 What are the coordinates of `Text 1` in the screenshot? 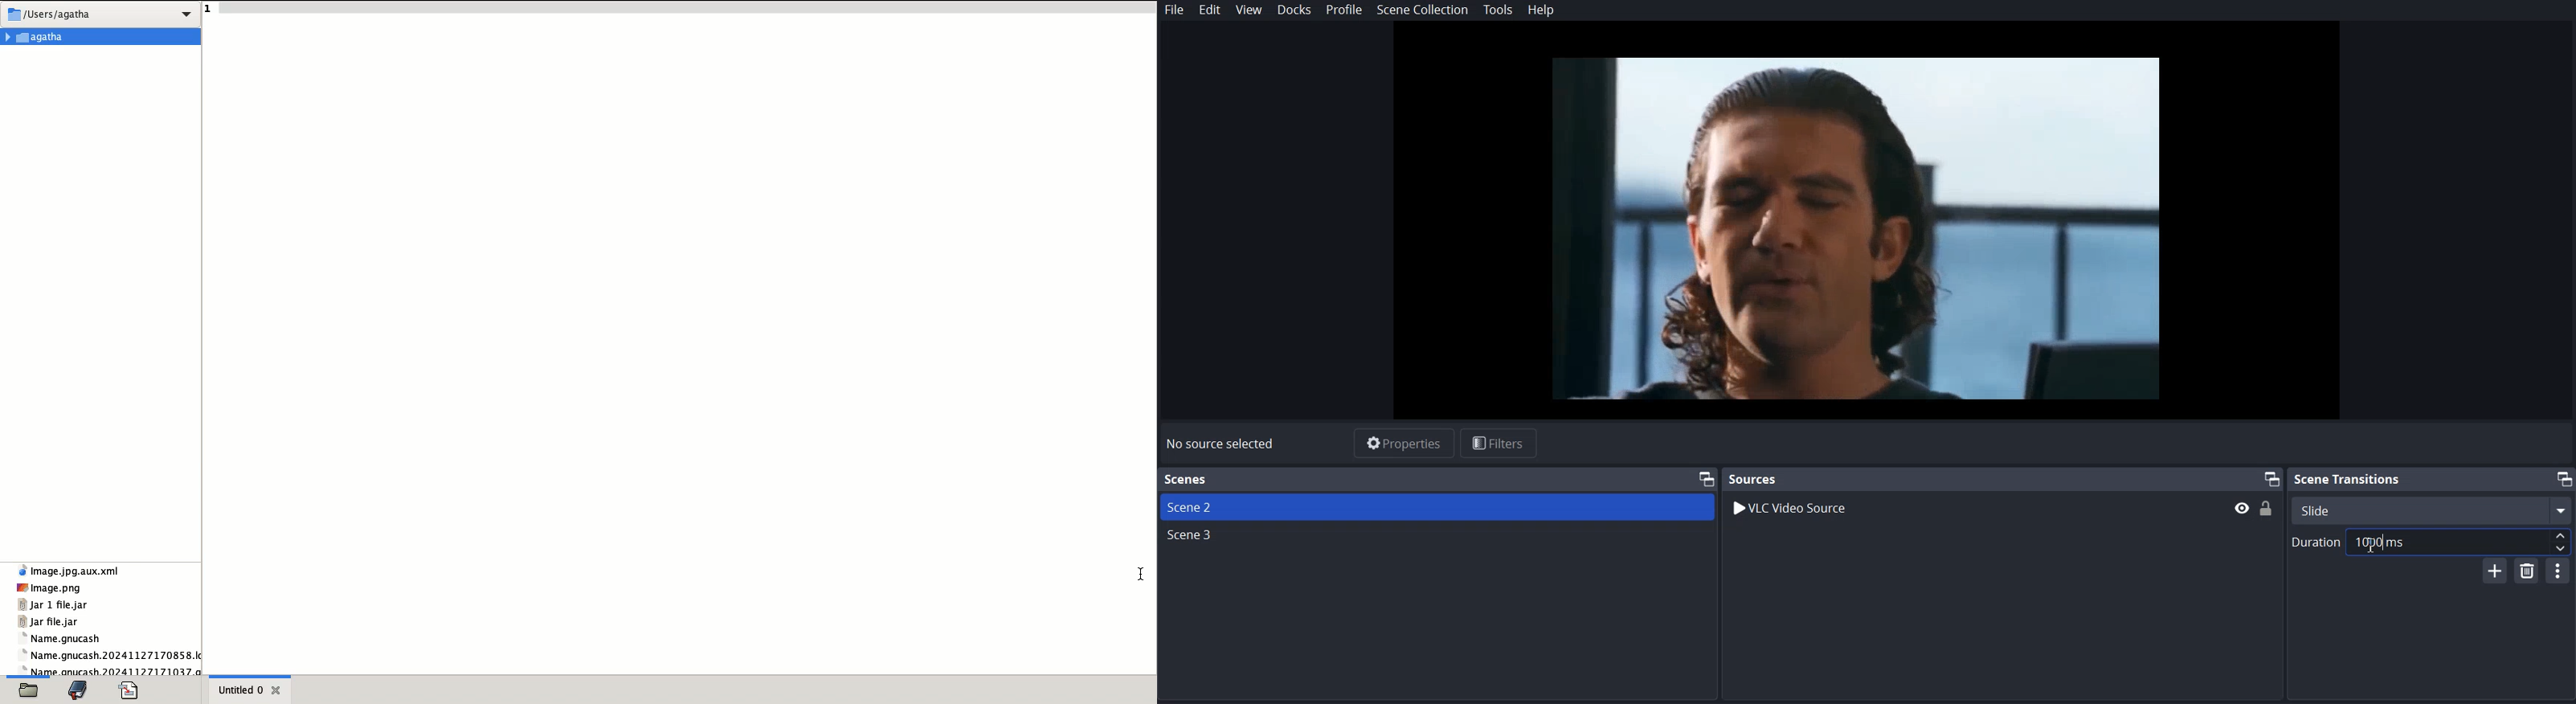 It's located at (1438, 479).